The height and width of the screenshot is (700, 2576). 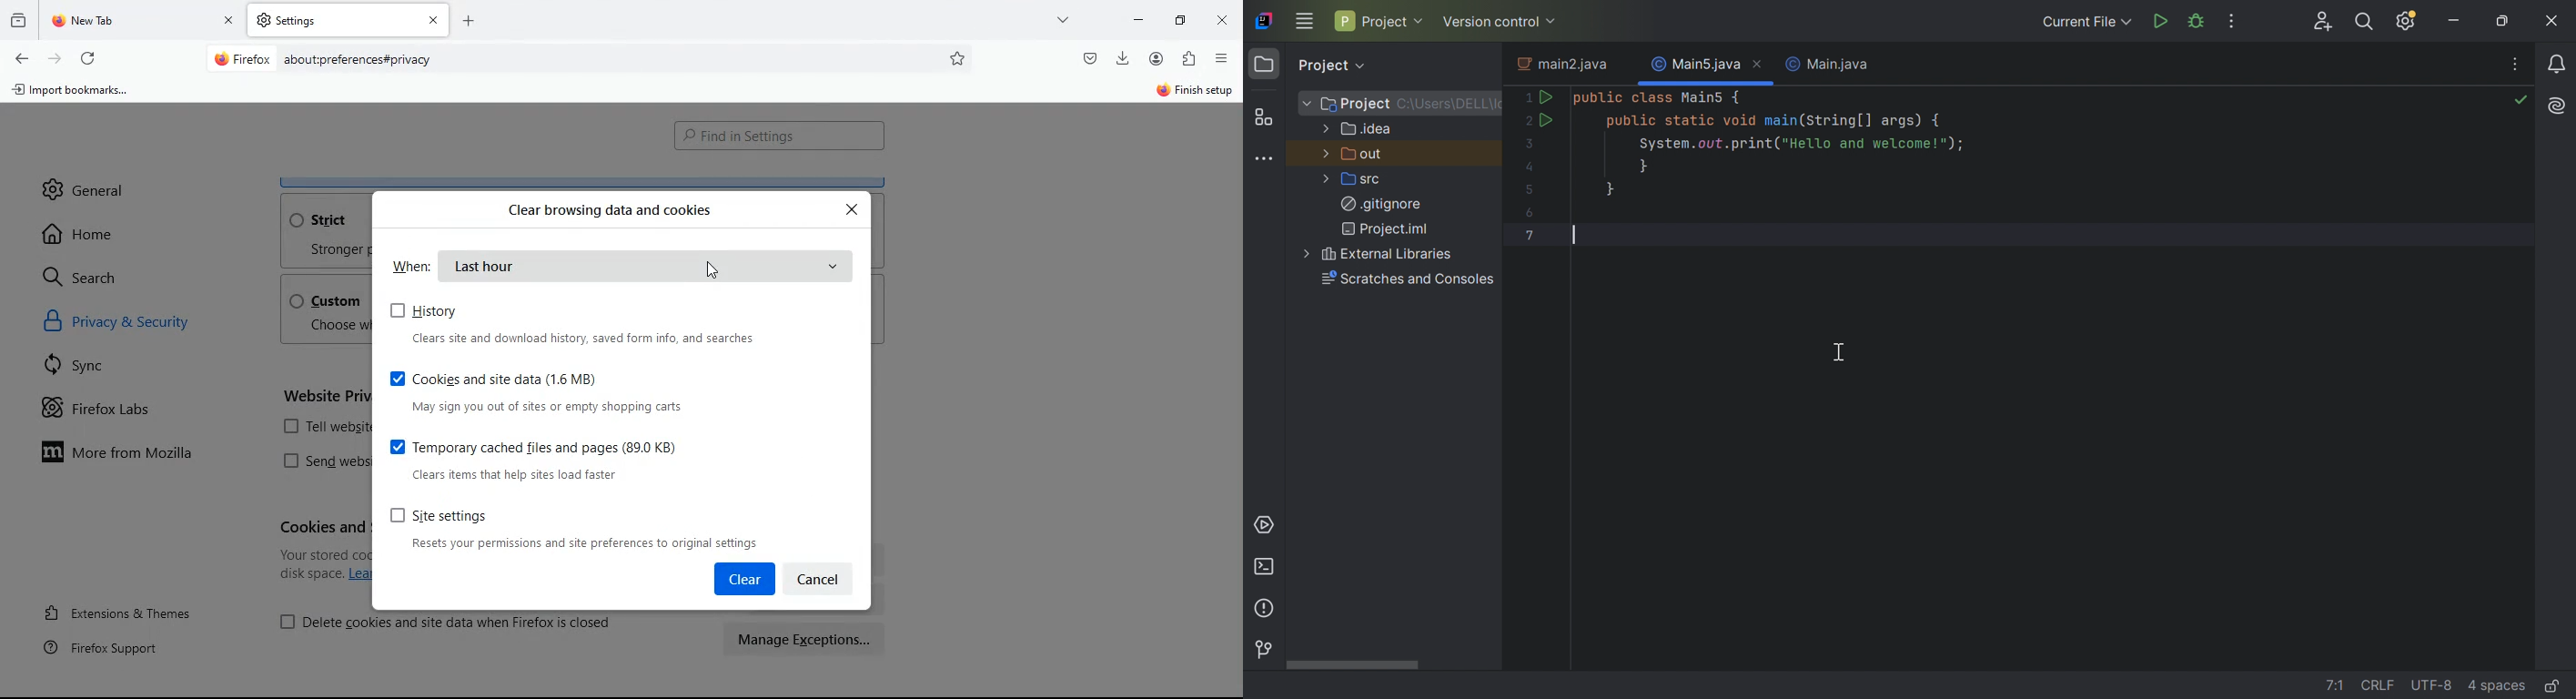 I want to click on Main.java, so click(x=1826, y=63).